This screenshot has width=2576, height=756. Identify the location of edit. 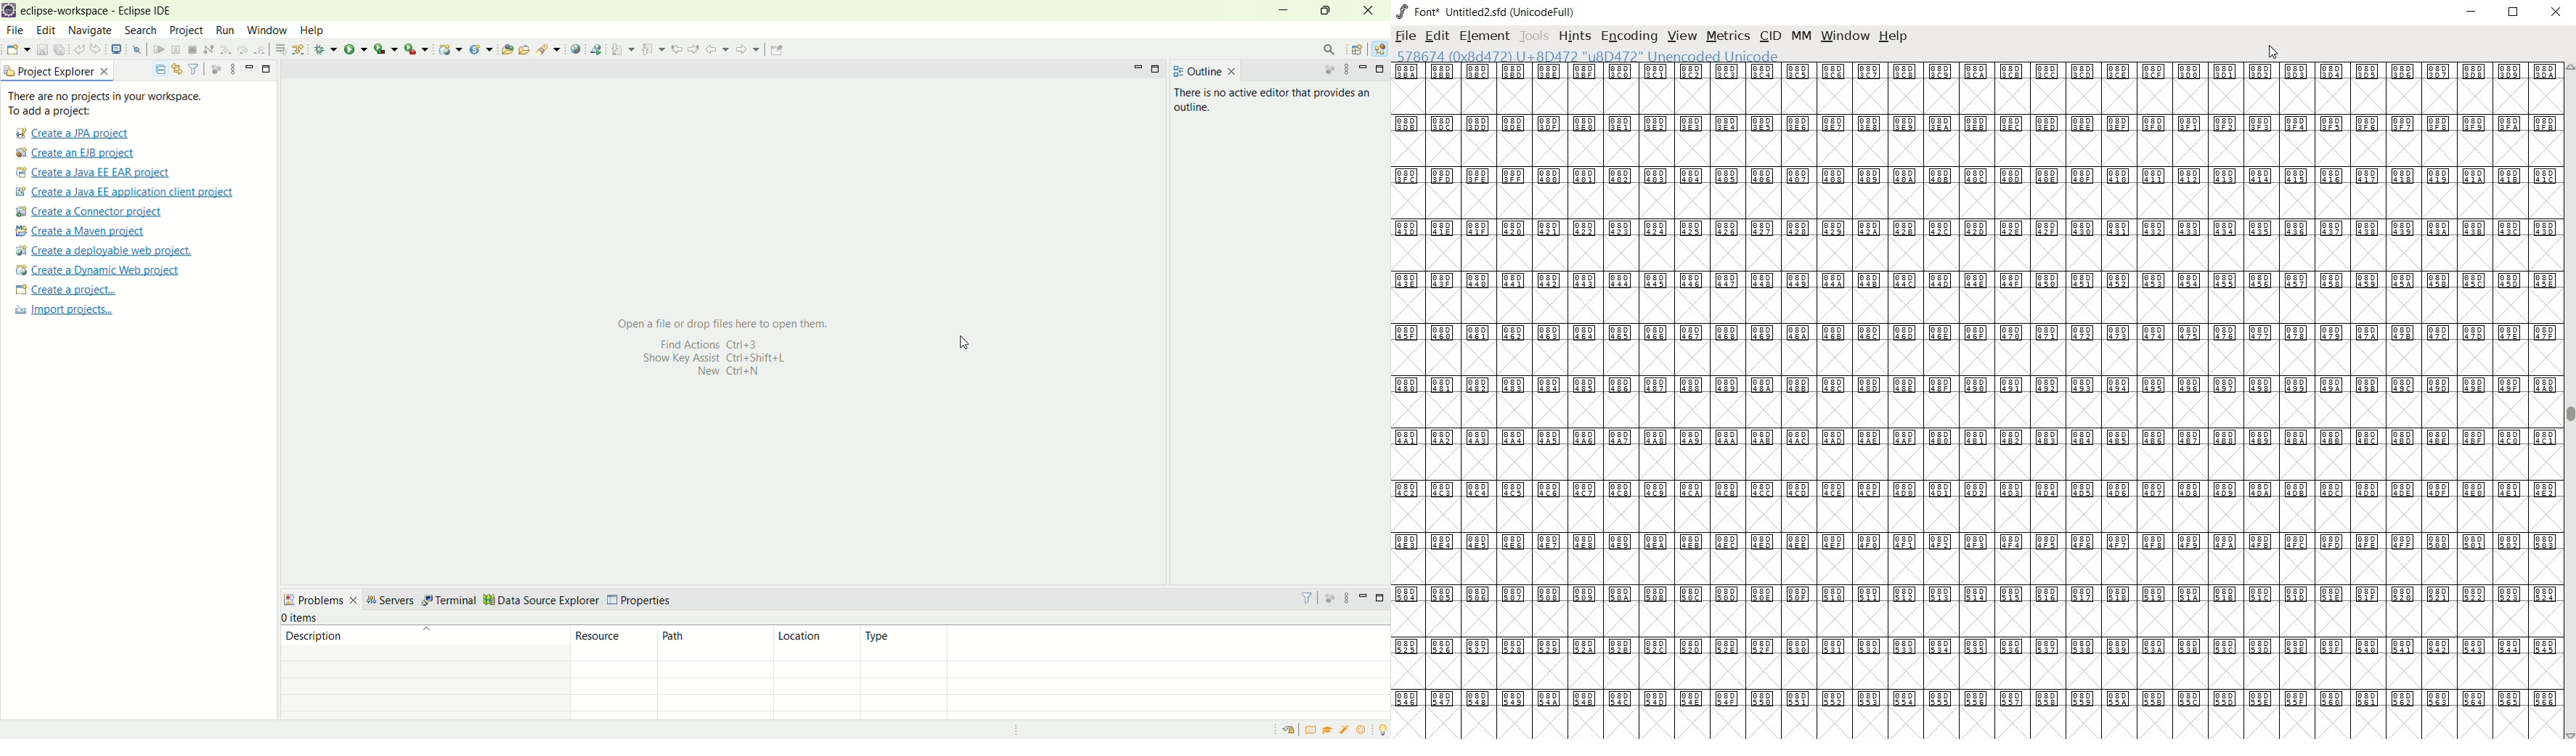
(49, 31).